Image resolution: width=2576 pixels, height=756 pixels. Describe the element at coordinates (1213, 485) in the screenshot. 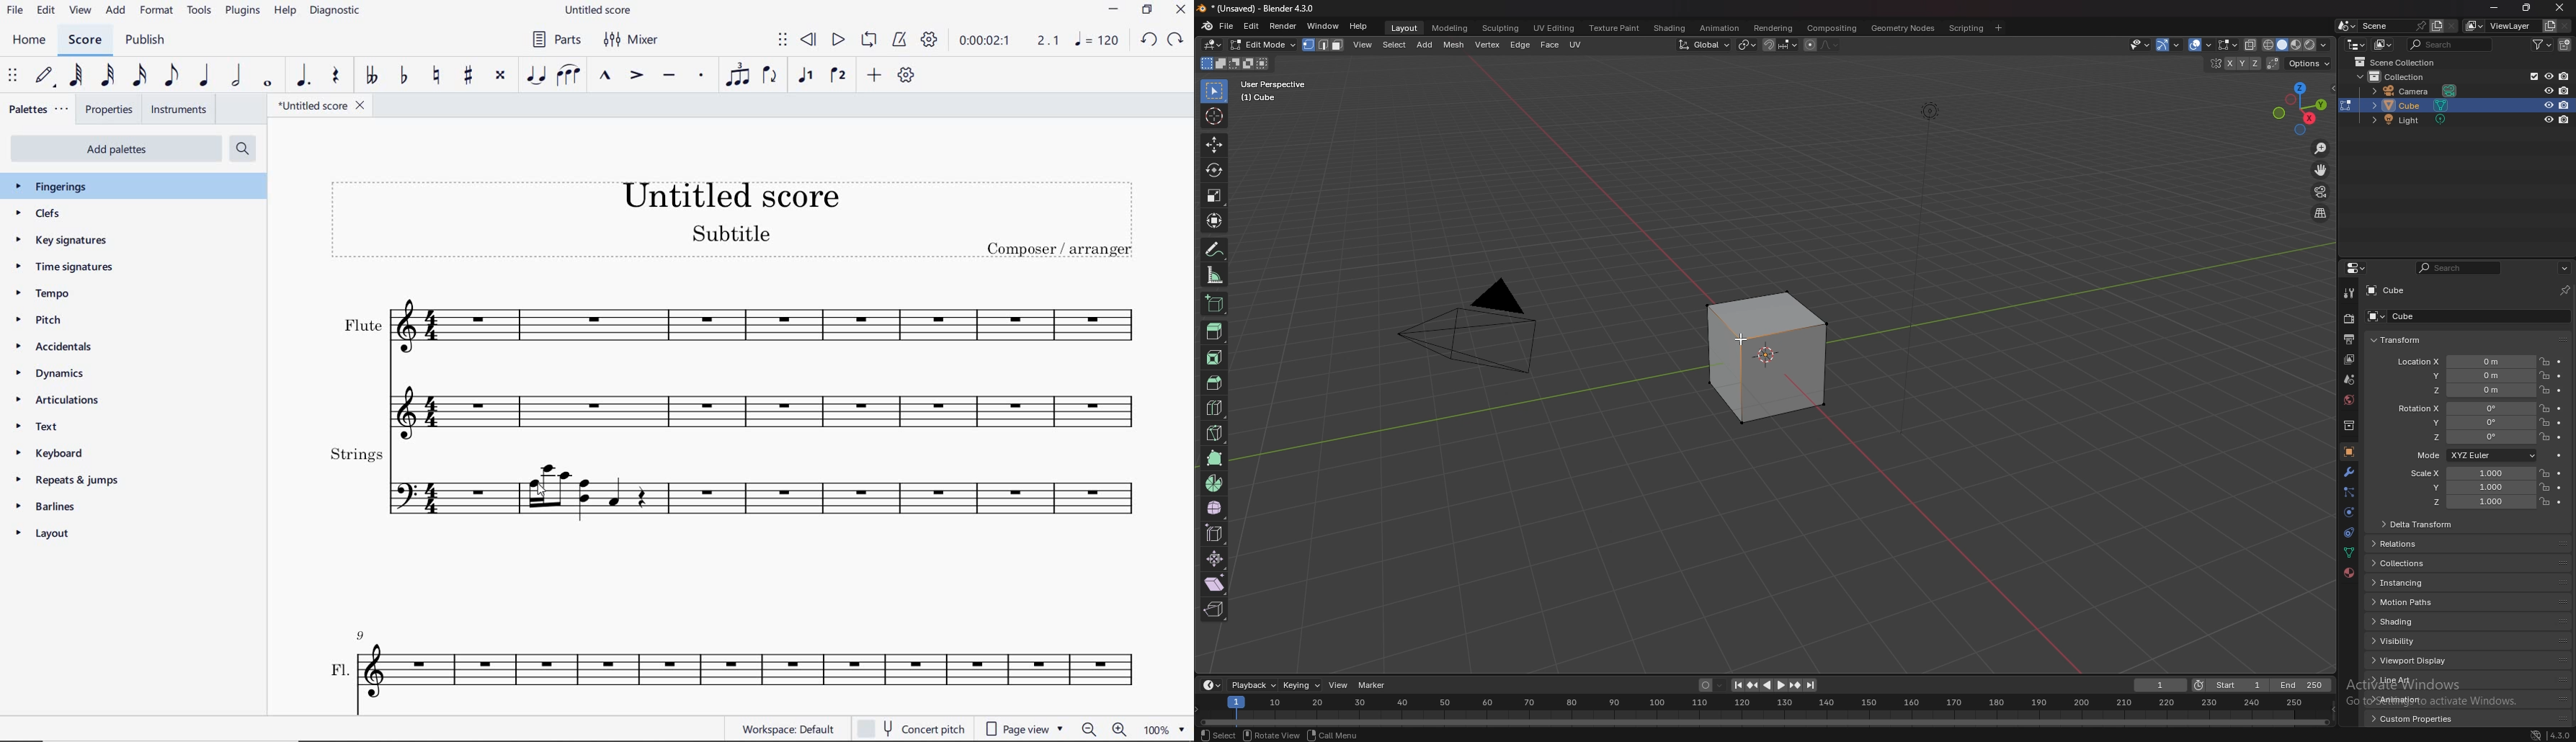

I see `spin` at that location.